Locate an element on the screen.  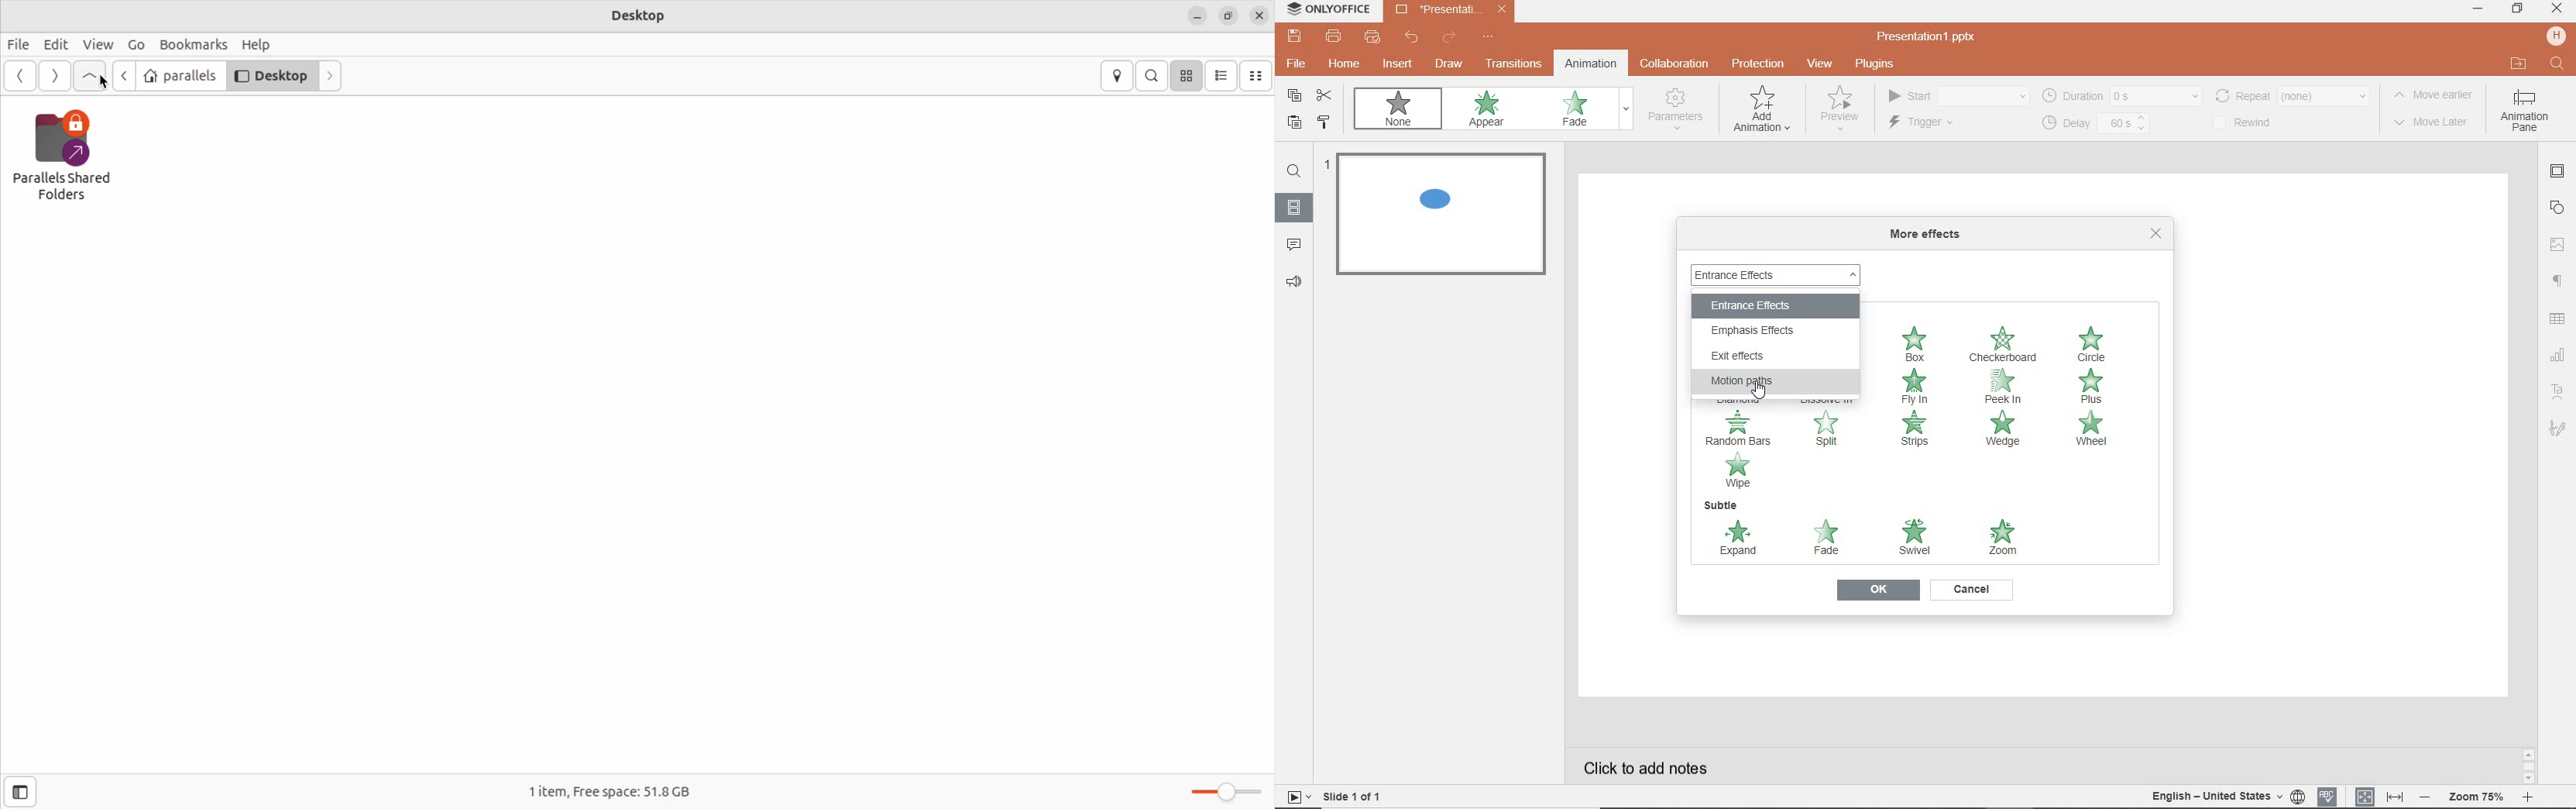
Text art  is located at coordinates (2556, 390).